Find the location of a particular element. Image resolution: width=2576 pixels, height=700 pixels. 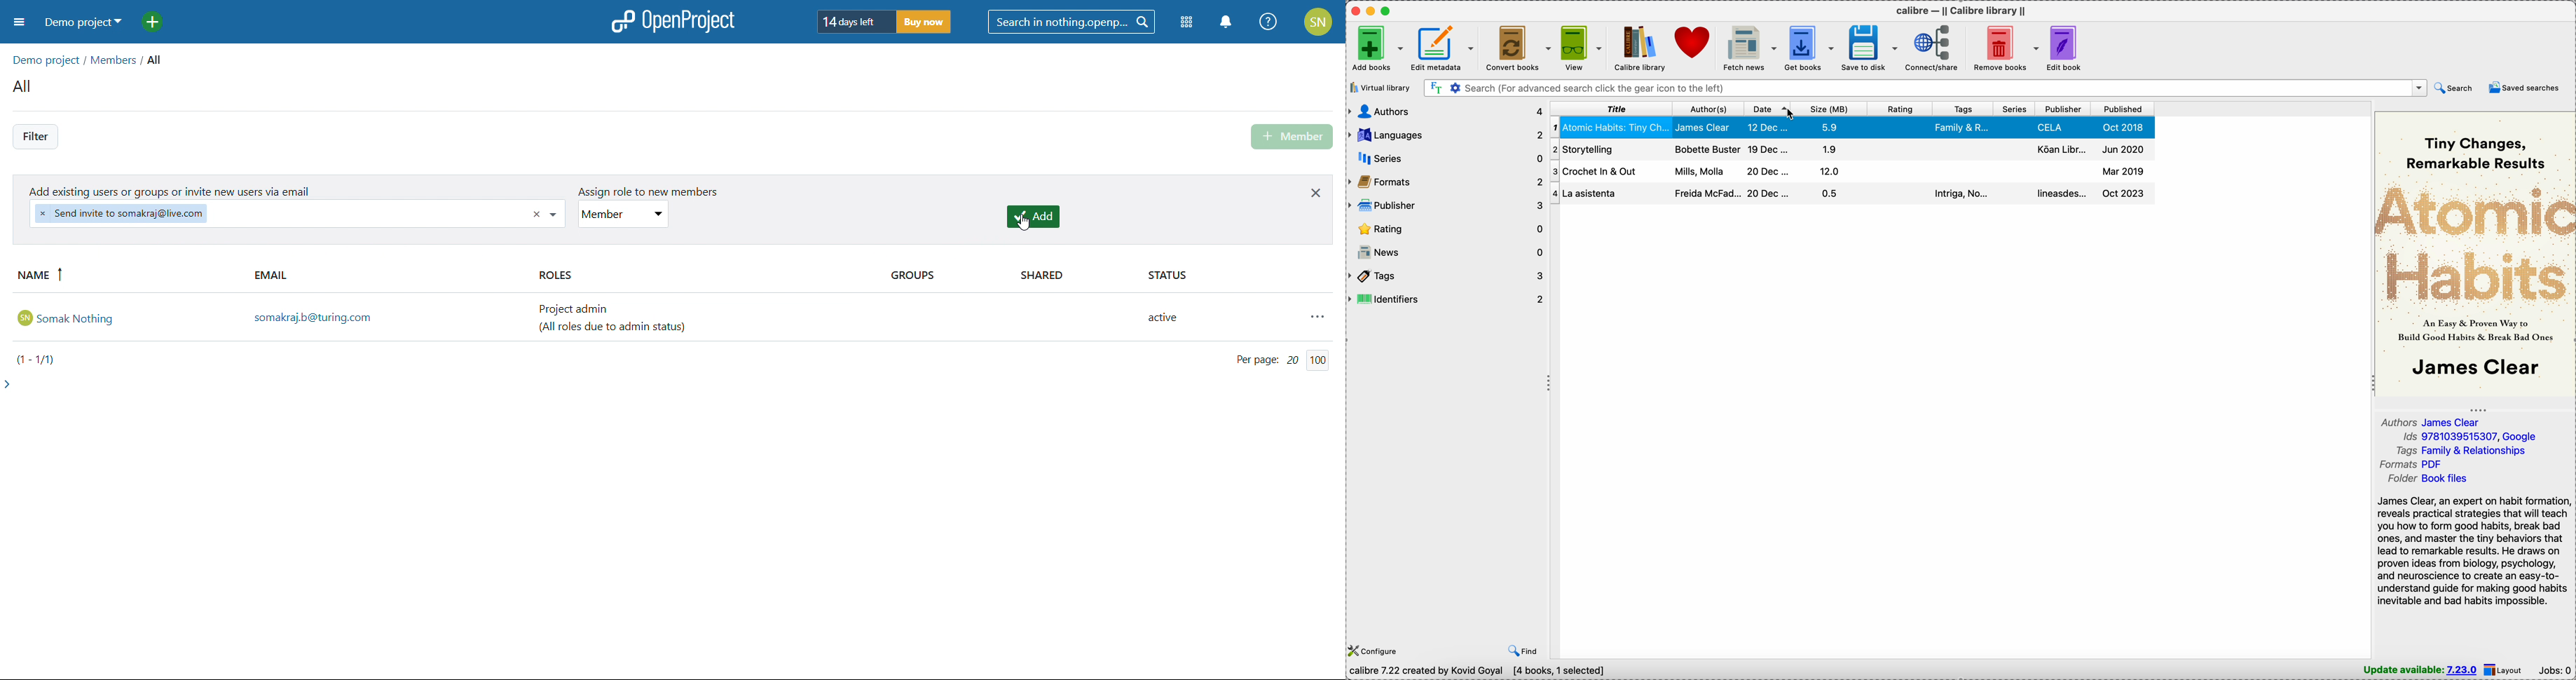

help is located at coordinates (1269, 22).